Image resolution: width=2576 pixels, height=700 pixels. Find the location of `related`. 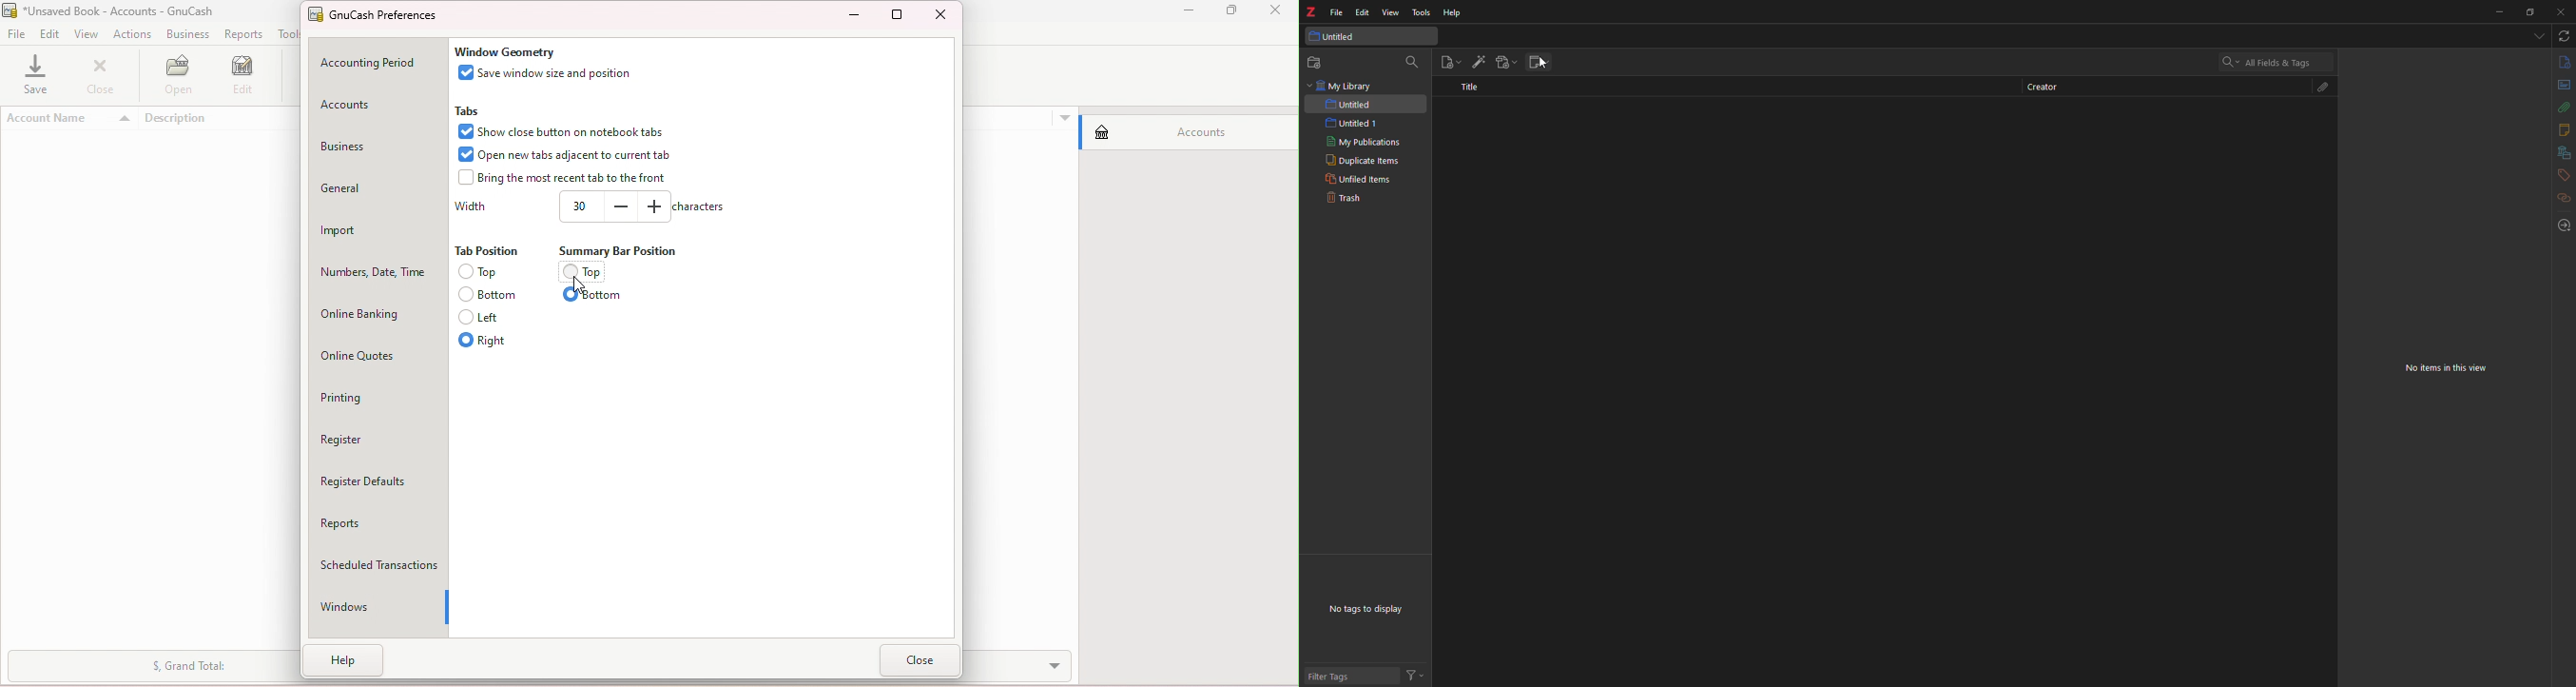

related is located at coordinates (2558, 199).